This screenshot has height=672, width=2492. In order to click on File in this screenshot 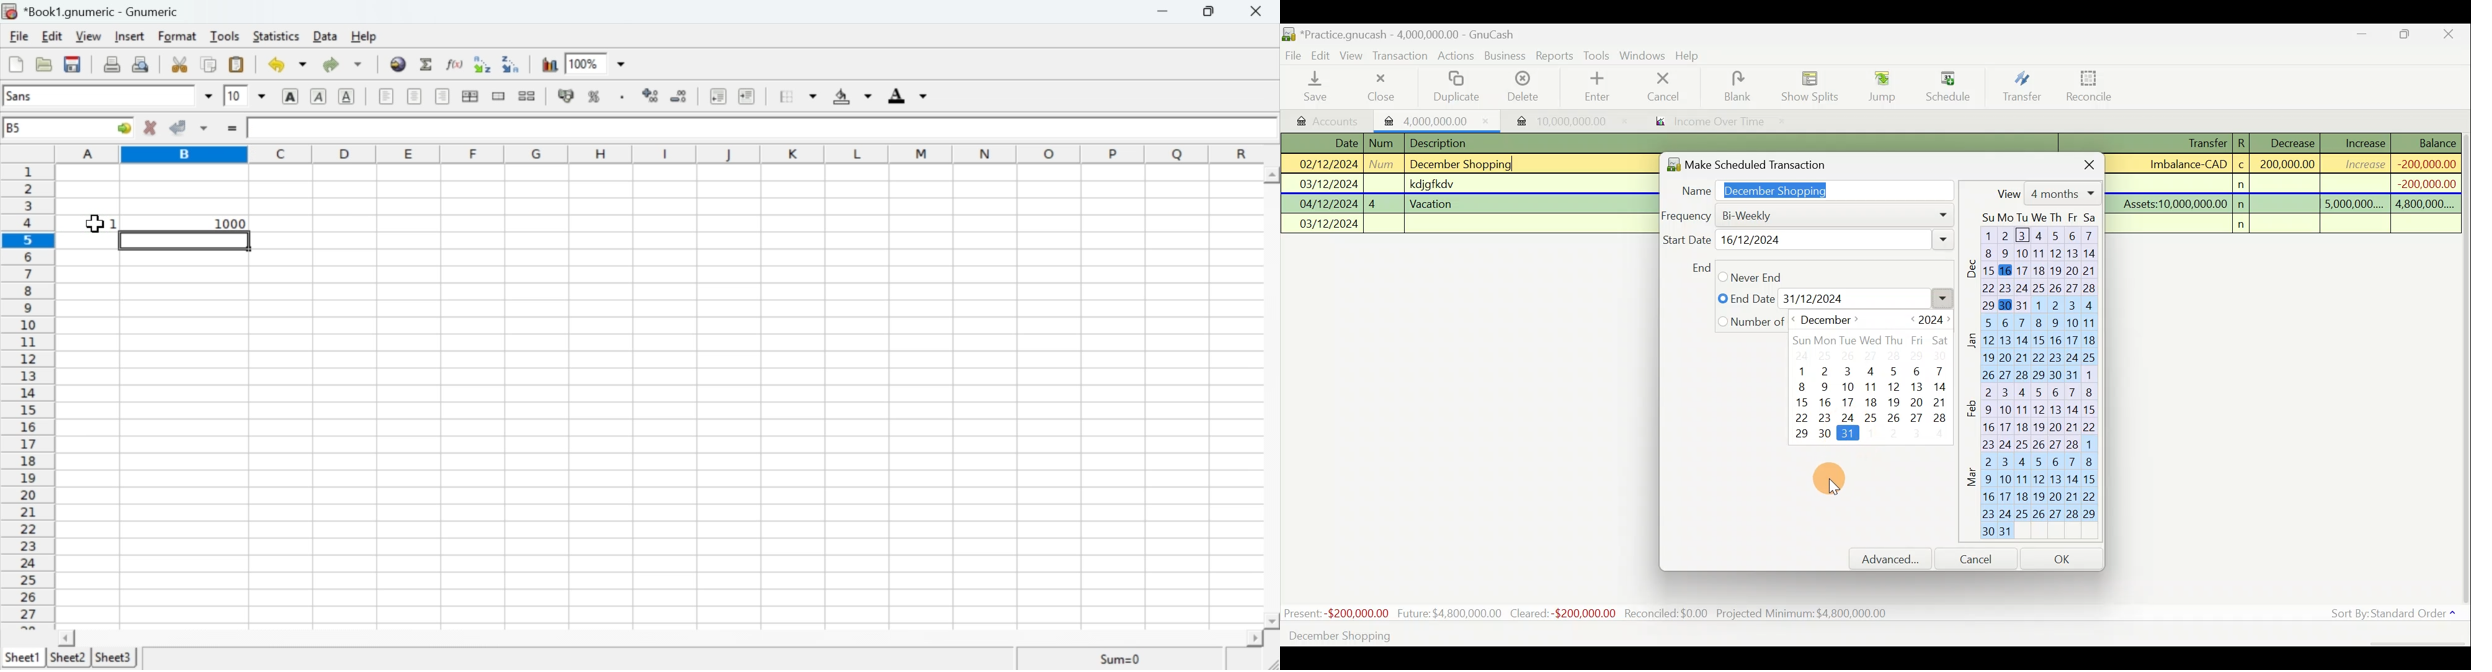, I will do `click(19, 36)`.